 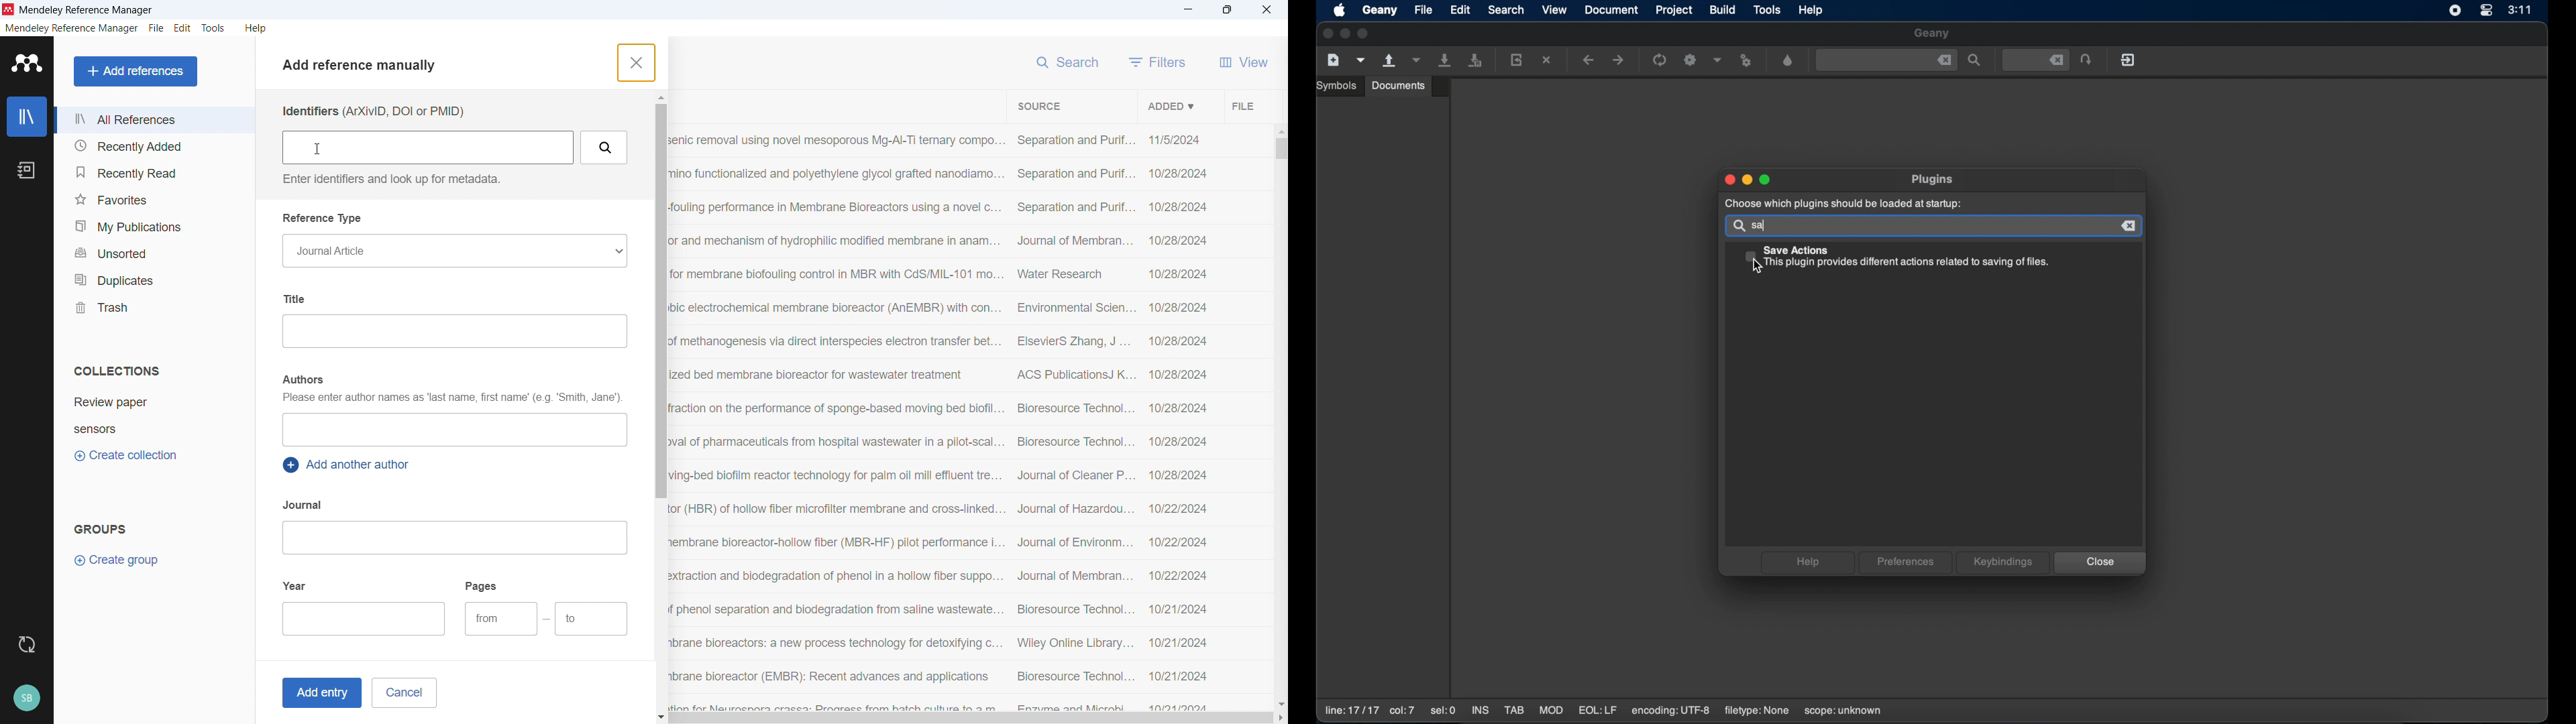 What do you see at coordinates (317, 149) in the screenshot?
I see `cursor` at bounding box center [317, 149].